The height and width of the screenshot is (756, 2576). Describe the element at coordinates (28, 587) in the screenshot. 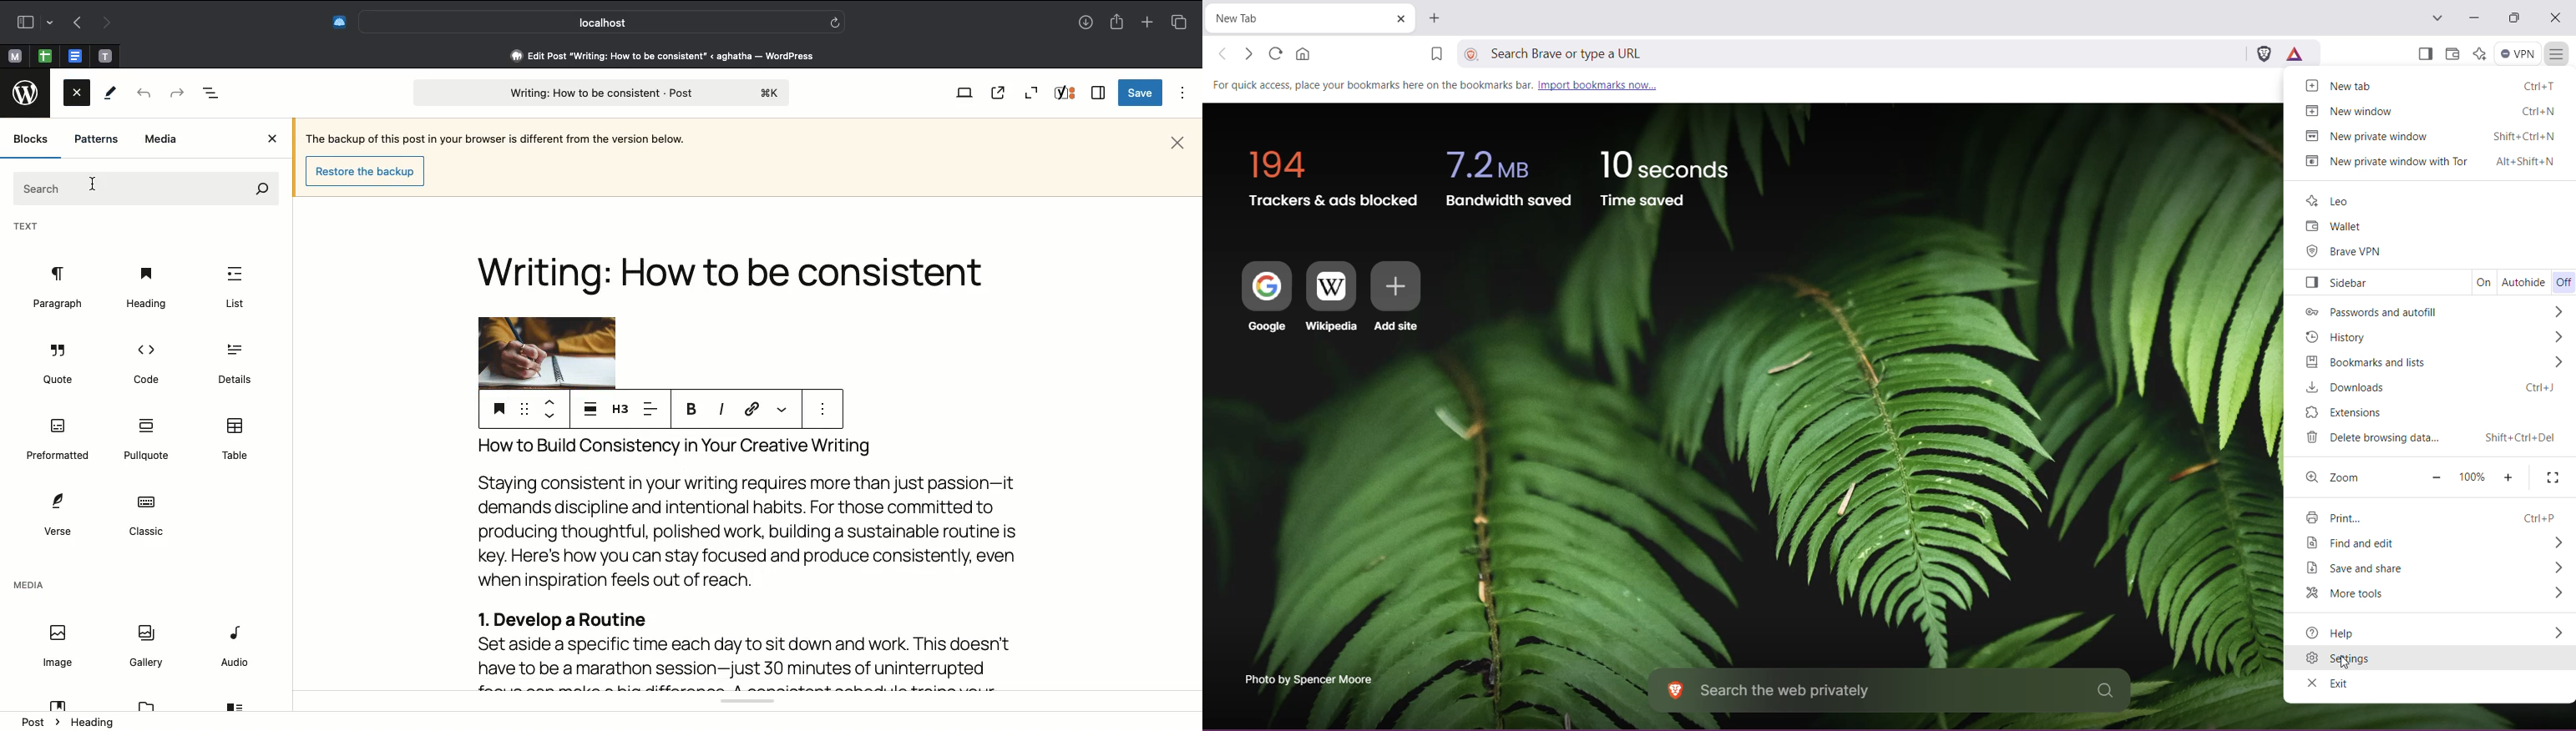

I see `Media` at that location.